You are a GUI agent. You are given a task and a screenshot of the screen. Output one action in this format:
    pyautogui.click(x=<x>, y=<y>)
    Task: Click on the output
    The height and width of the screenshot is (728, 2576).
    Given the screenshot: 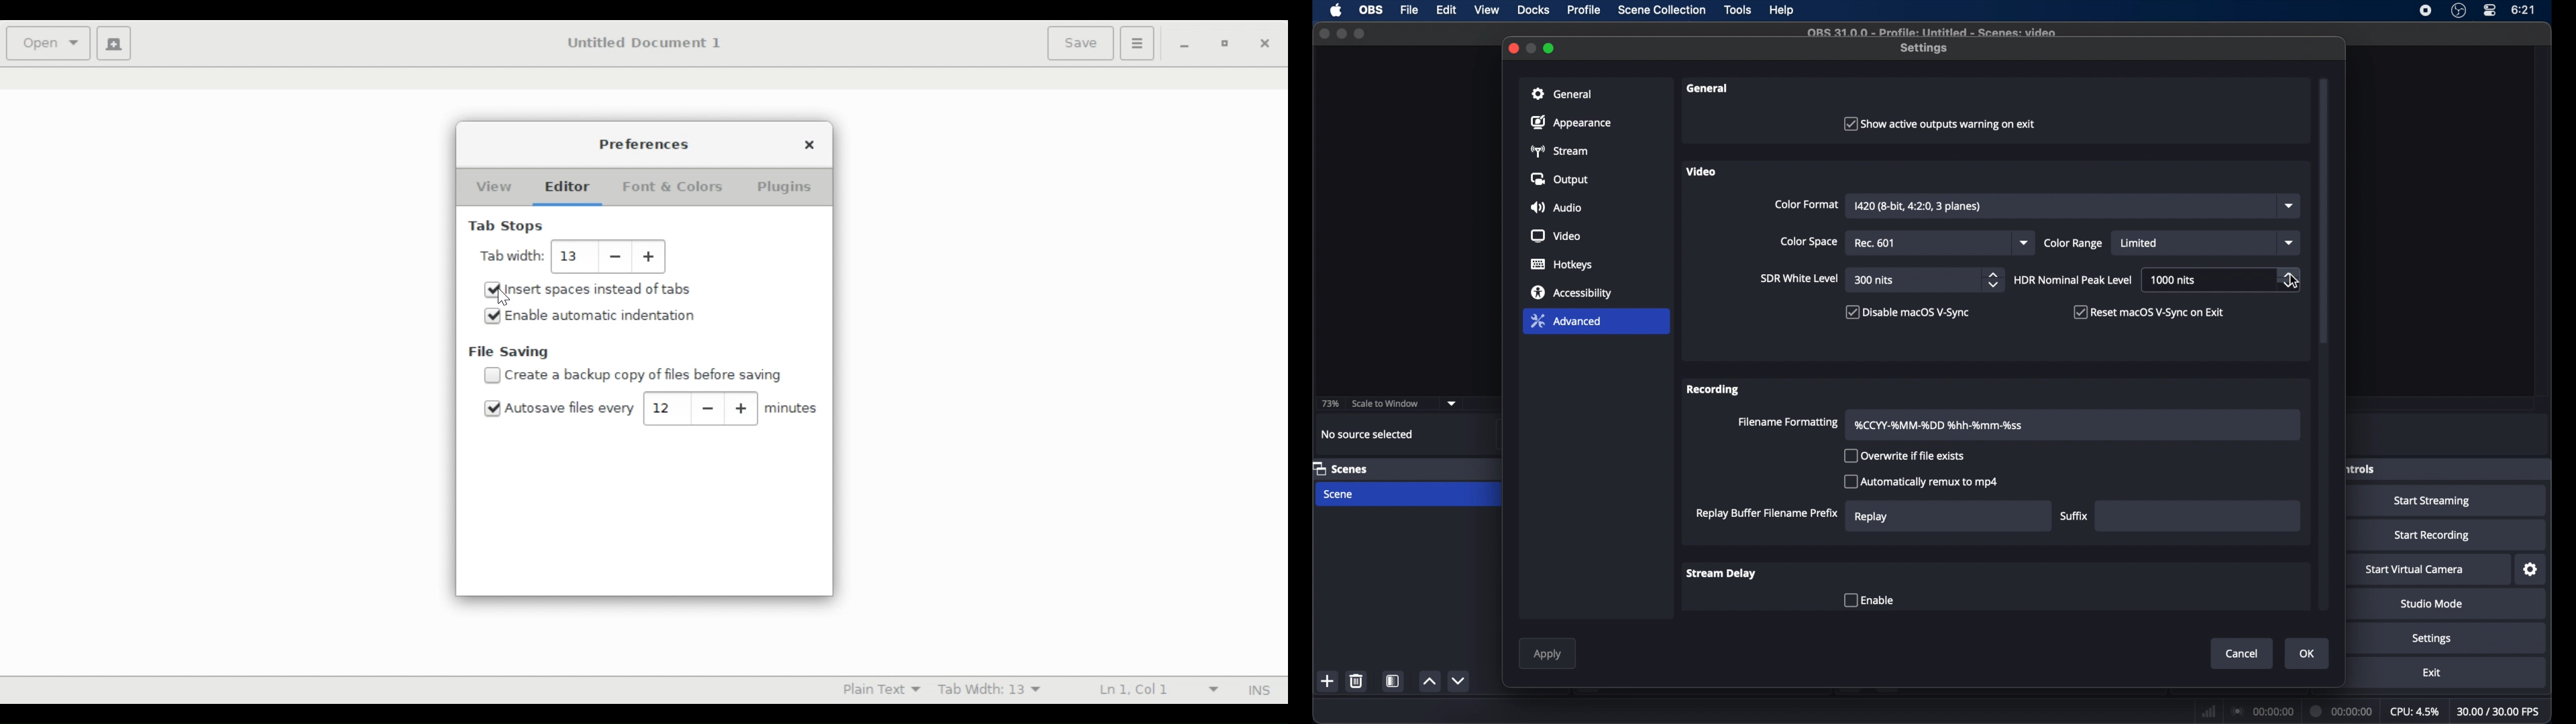 What is the action you would take?
    pyautogui.click(x=1558, y=178)
    